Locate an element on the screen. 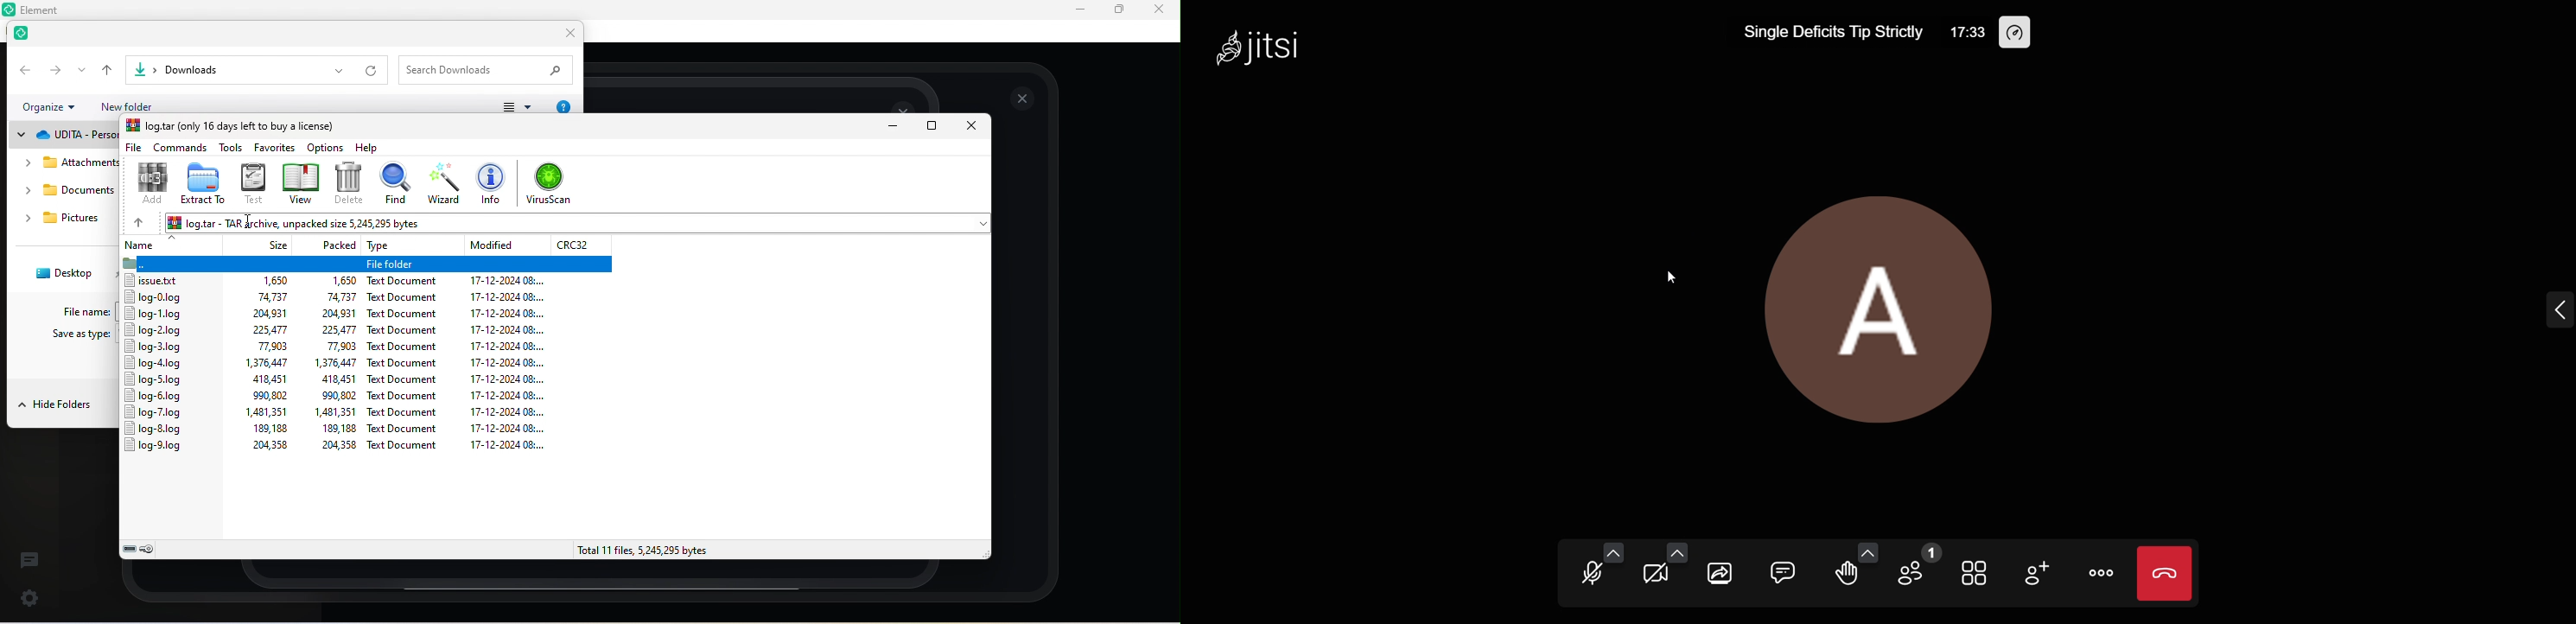  17:33 is located at coordinates (1958, 32).